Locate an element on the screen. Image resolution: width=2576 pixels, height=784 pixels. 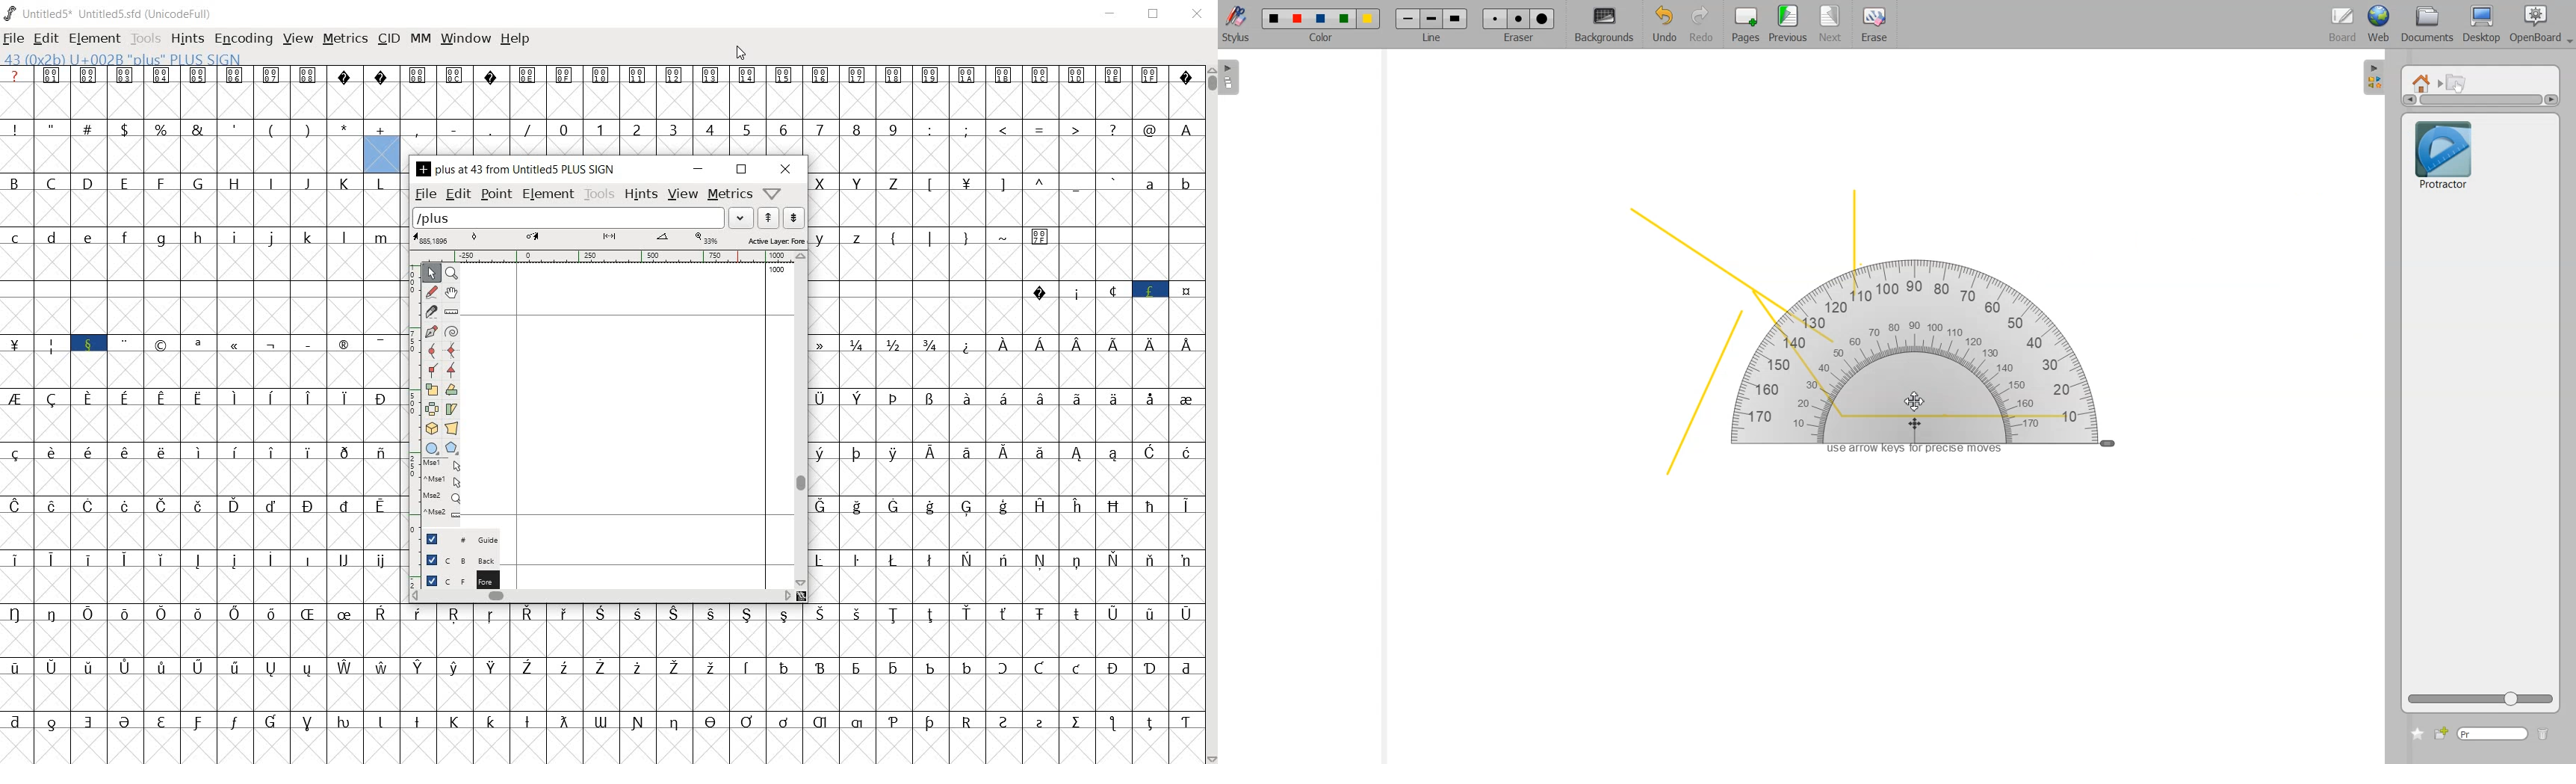
43 (0X2B) u+002b "plus" PLUS SIGN is located at coordinates (125, 59).